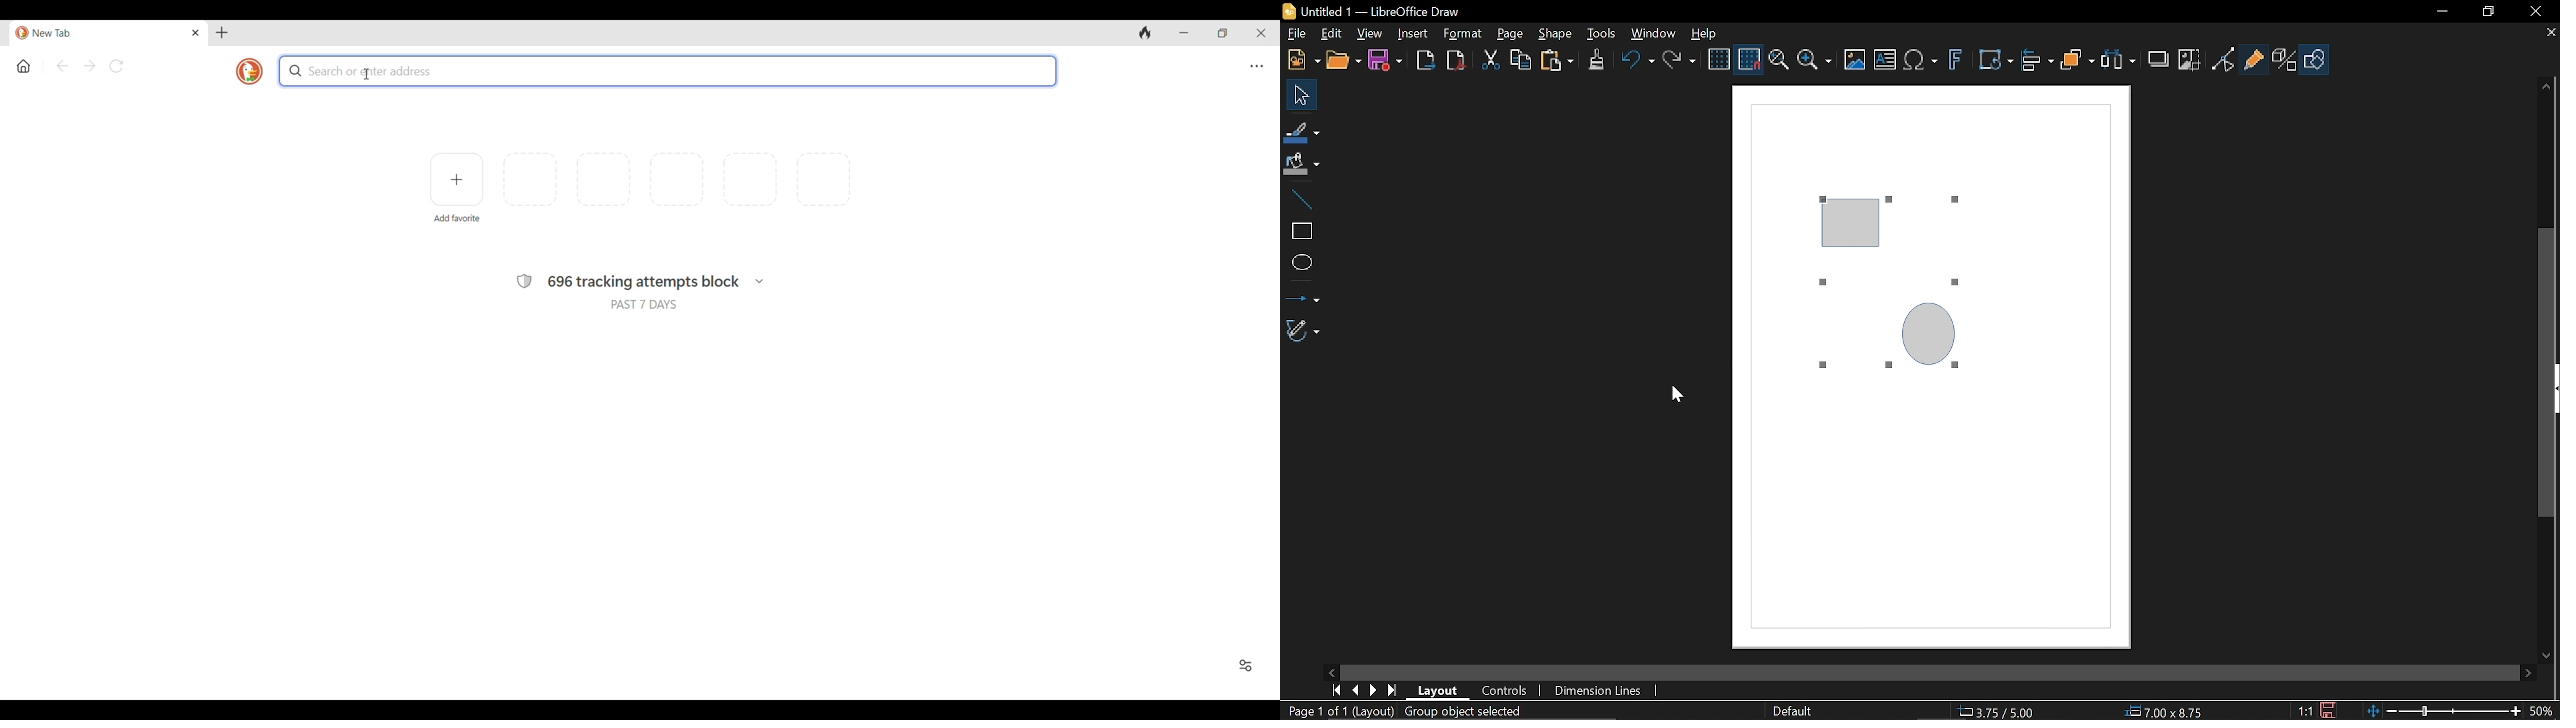 This screenshot has width=2576, height=728. What do you see at coordinates (1892, 285) in the screenshot?
I see `Grouped images` at bounding box center [1892, 285].